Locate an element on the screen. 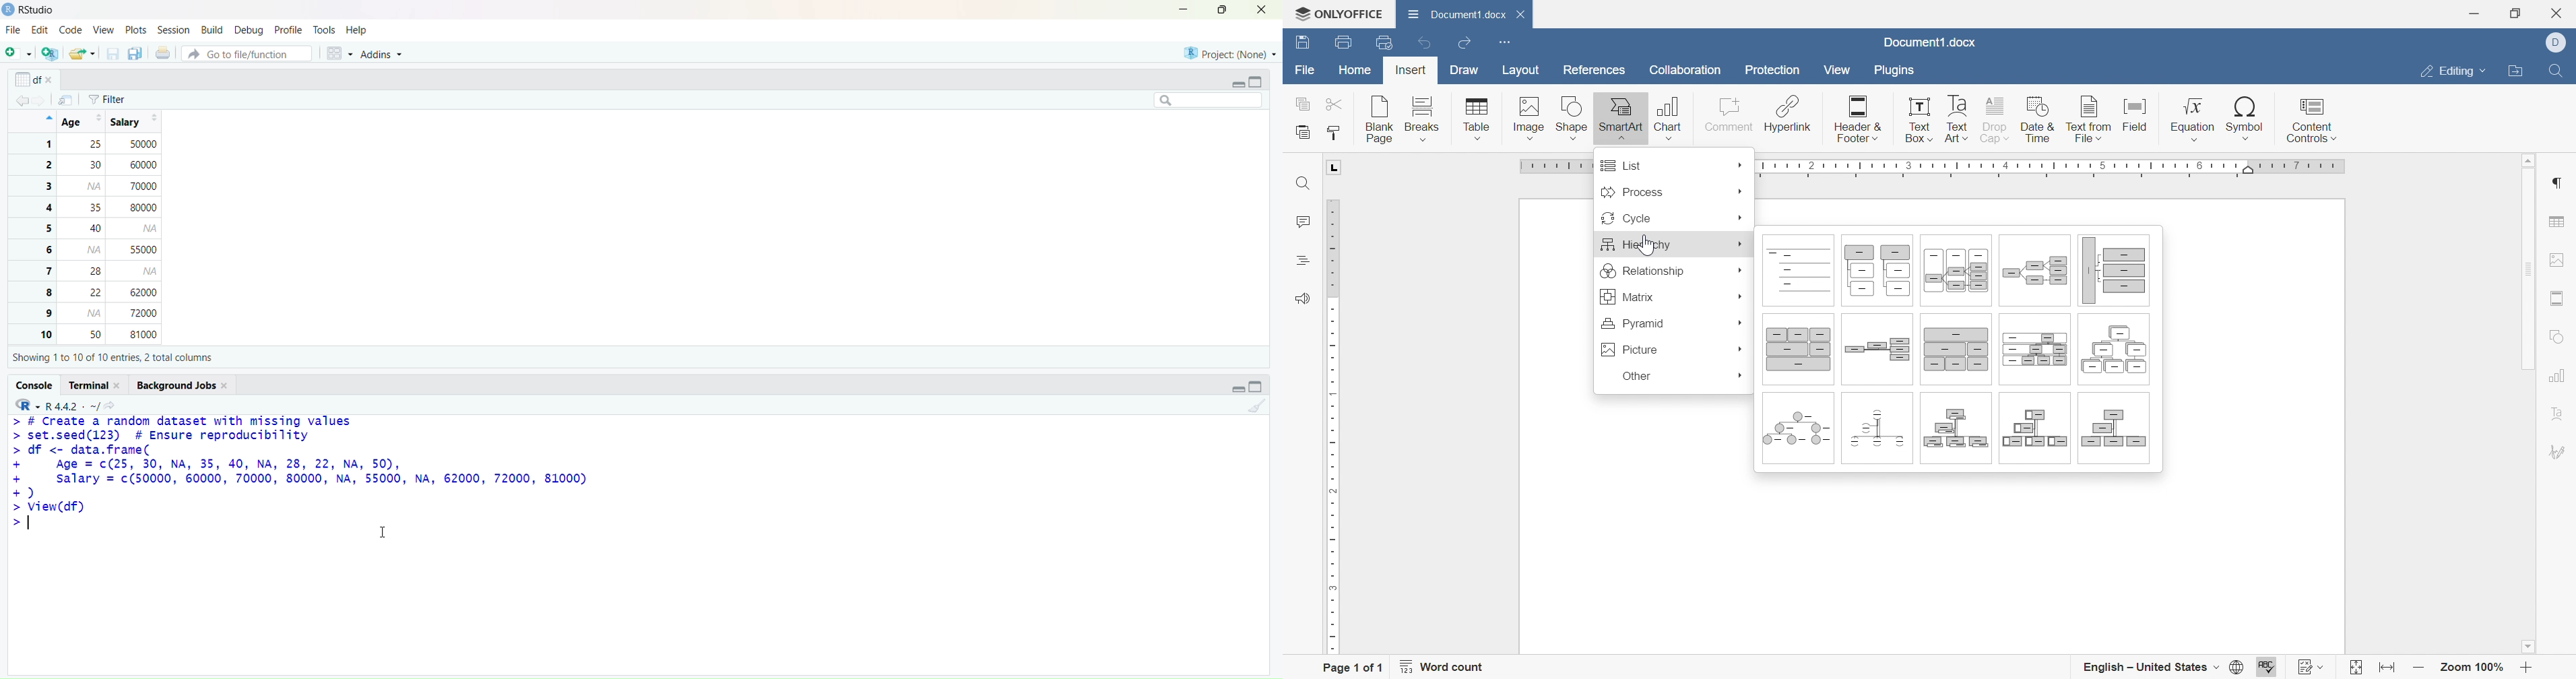 The image size is (2576, 700). Page 1 of 1 is located at coordinates (1351, 666).